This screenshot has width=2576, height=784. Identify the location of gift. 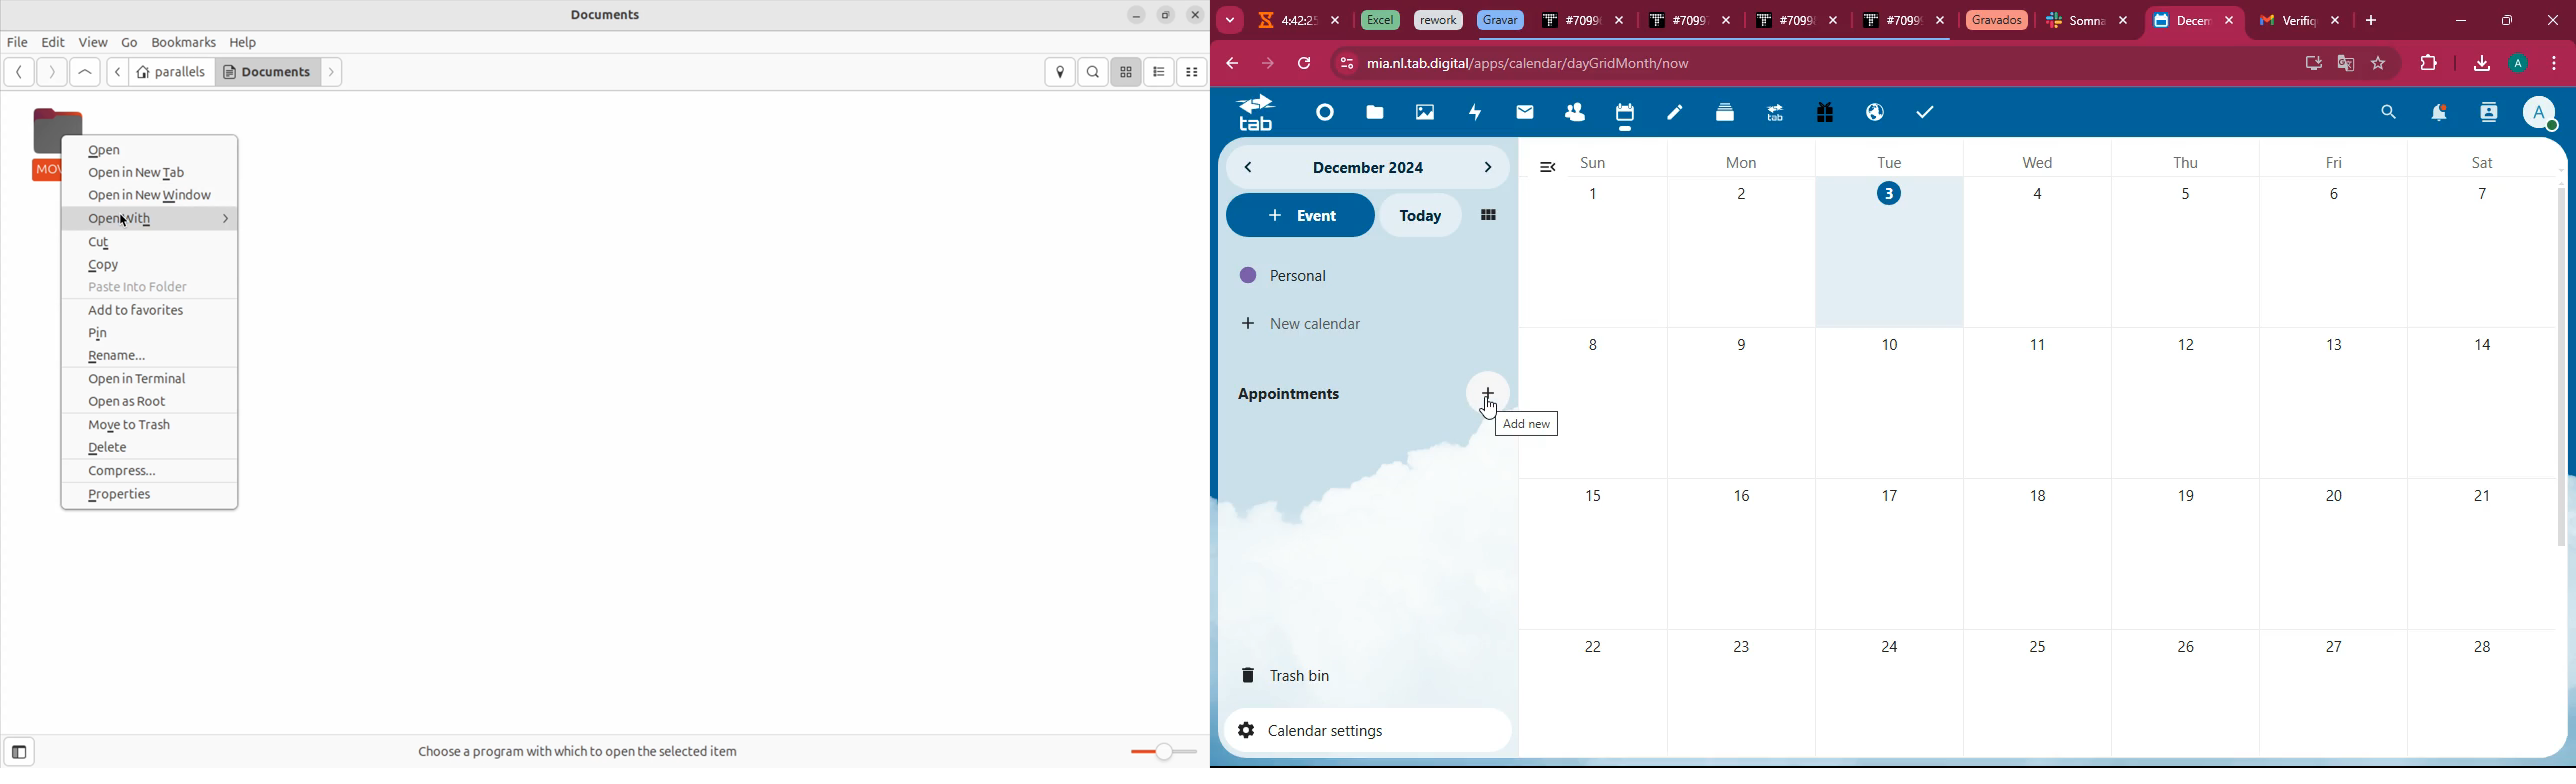
(1823, 114).